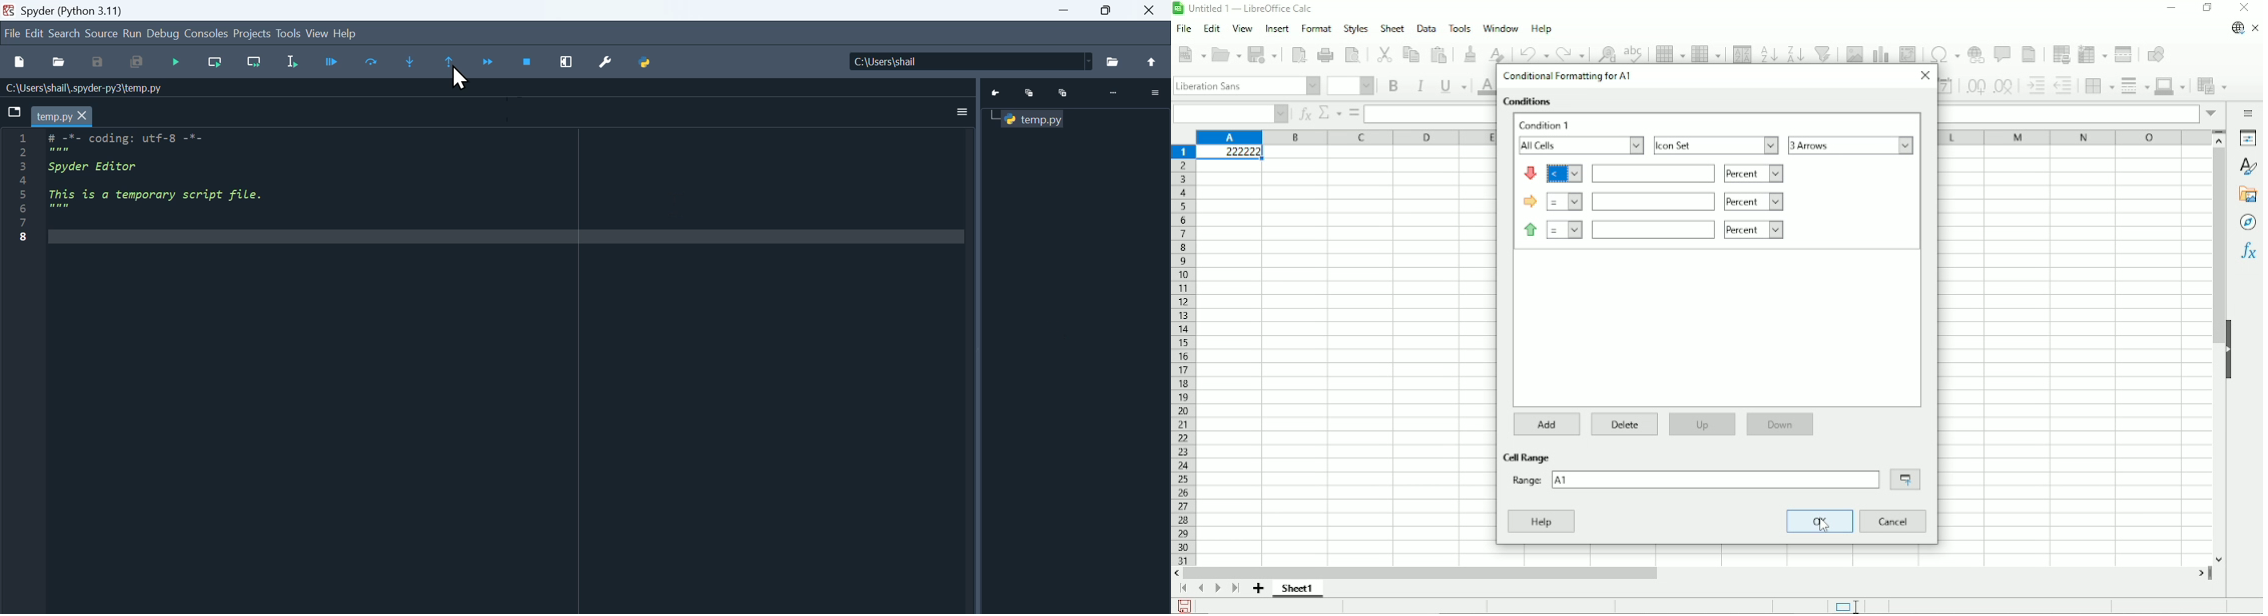  I want to click on Go to, so click(998, 94).